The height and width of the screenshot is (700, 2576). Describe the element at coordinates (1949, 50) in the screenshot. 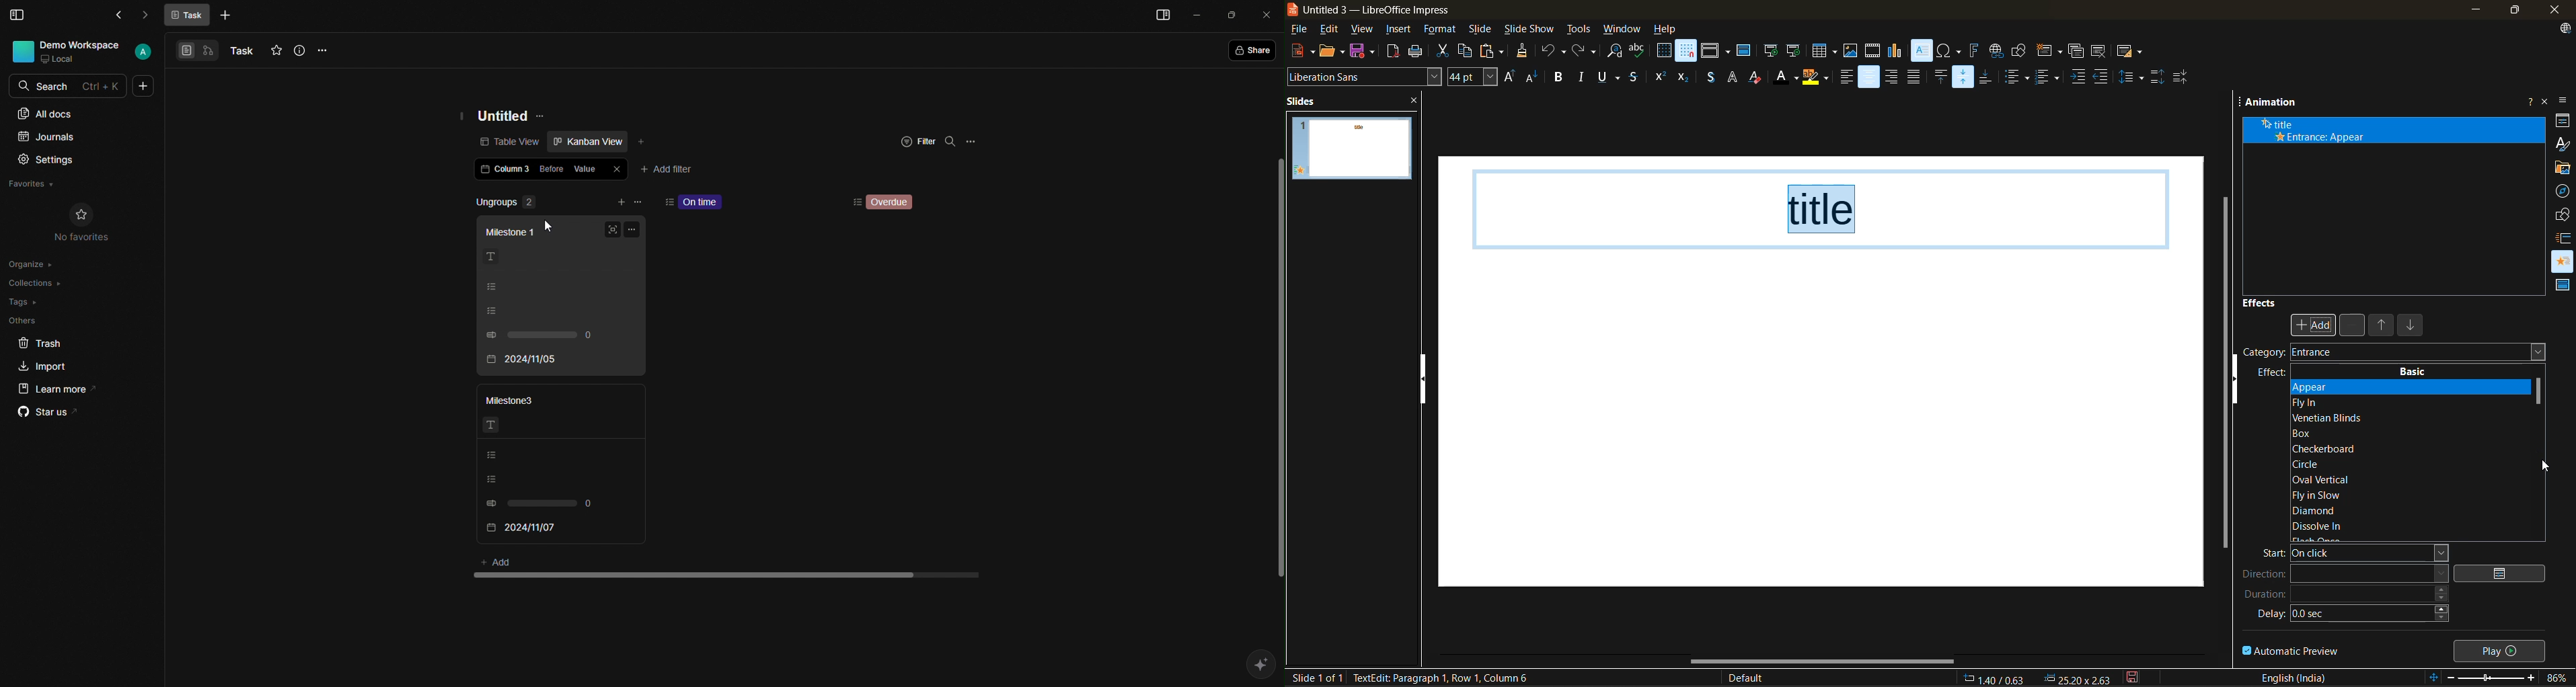

I see `insert special characterss` at that location.